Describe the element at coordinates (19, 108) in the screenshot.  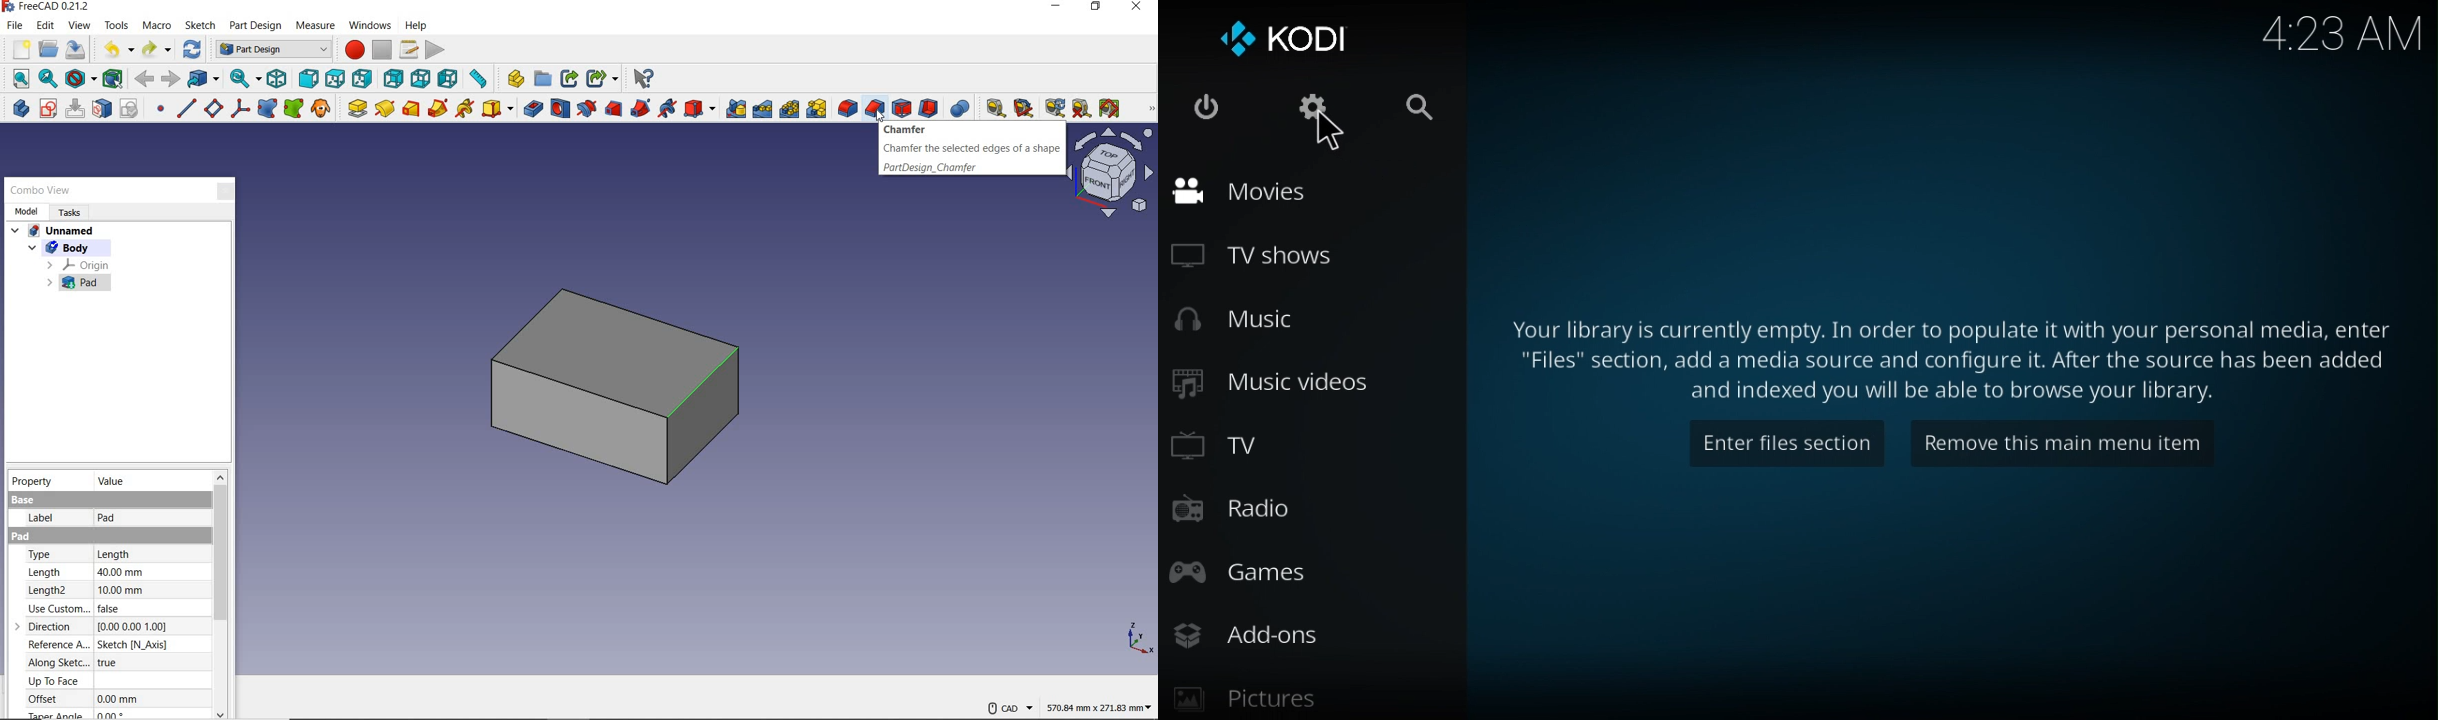
I see `ceate body` at that location.